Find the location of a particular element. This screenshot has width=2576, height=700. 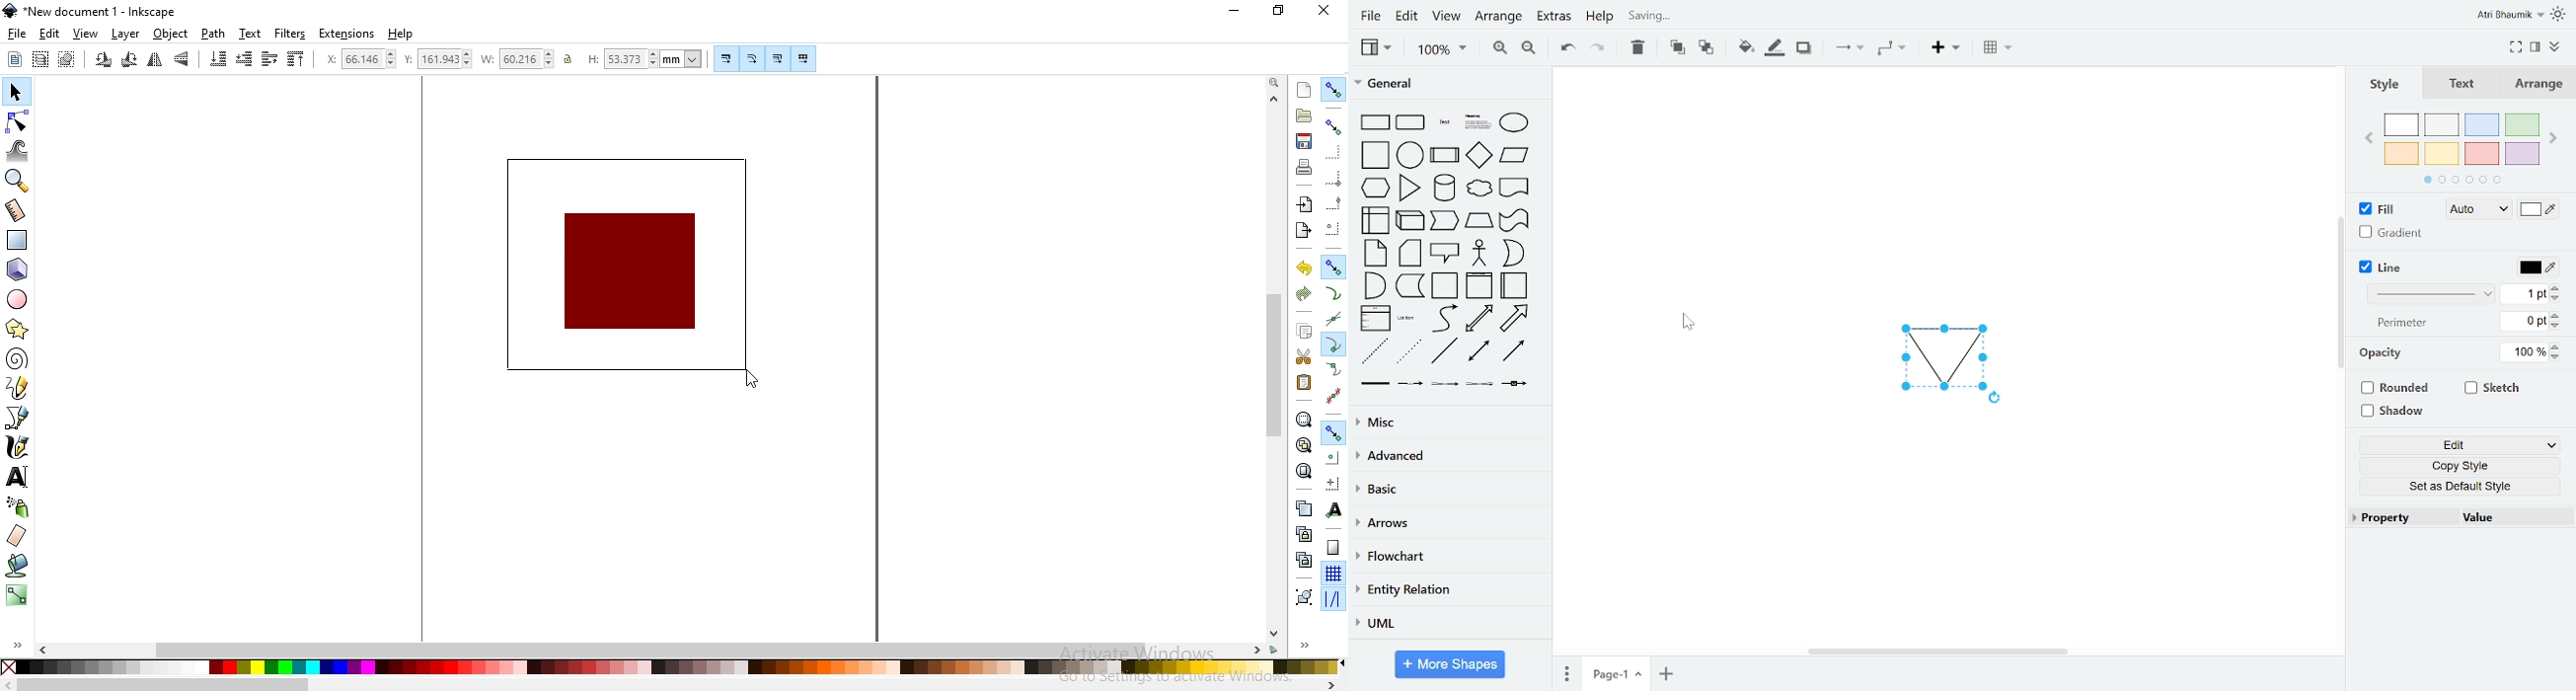

scrollbar is located at coordinates (649, 650).